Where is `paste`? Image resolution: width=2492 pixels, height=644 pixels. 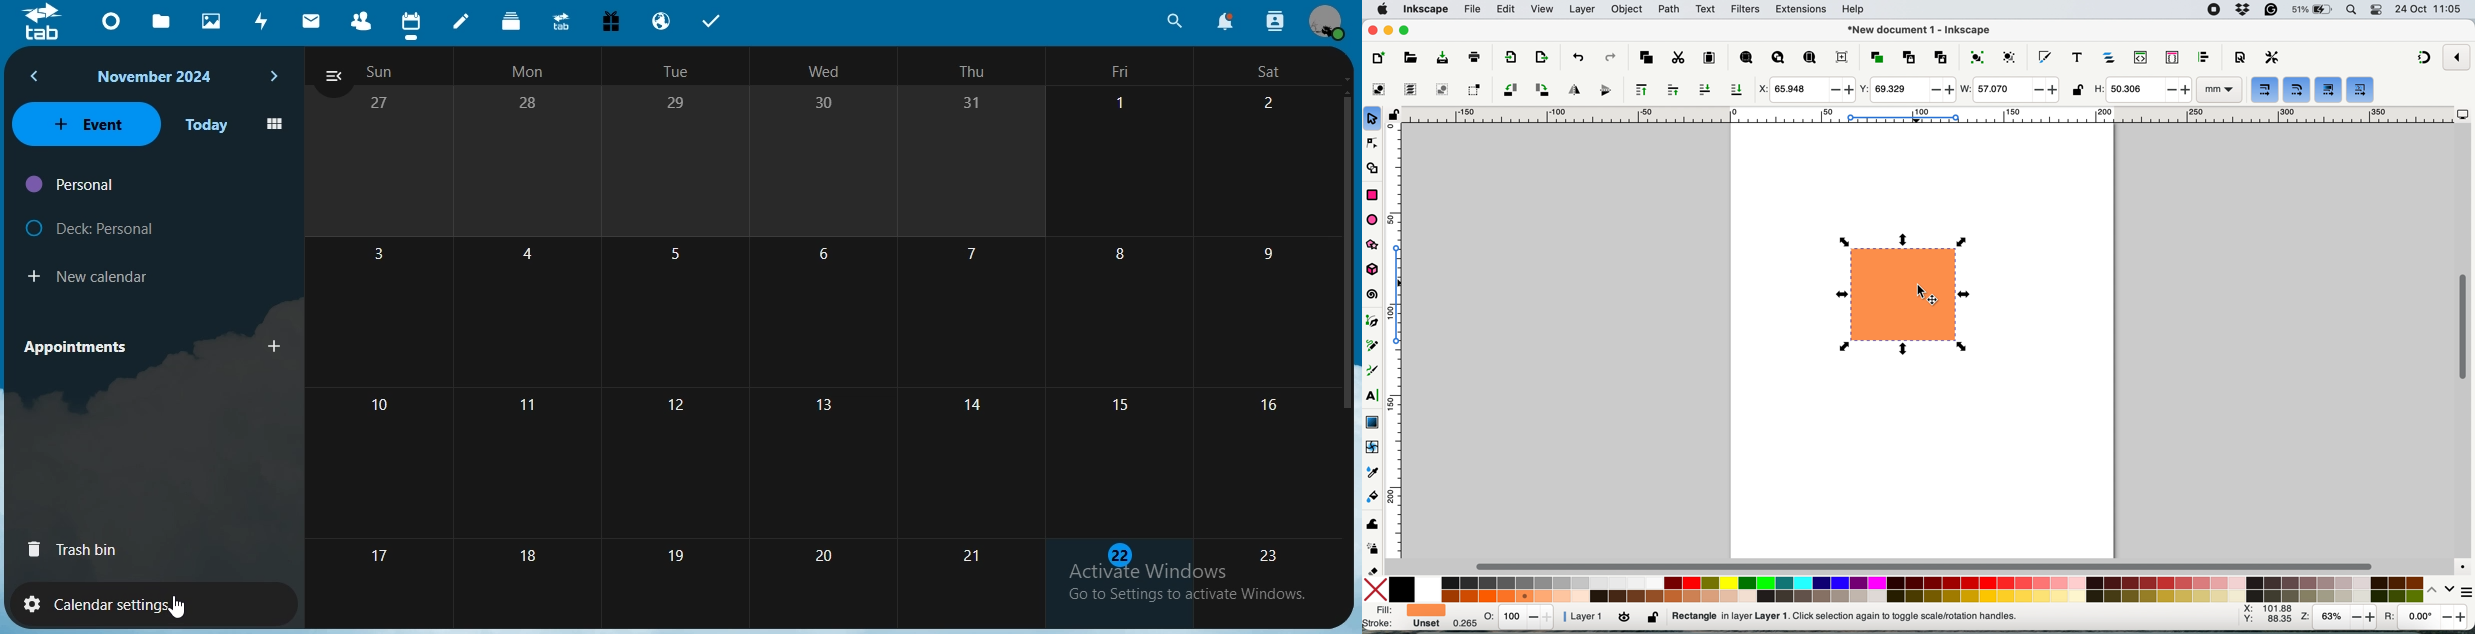 paste is located at coordinates (1709, 58).